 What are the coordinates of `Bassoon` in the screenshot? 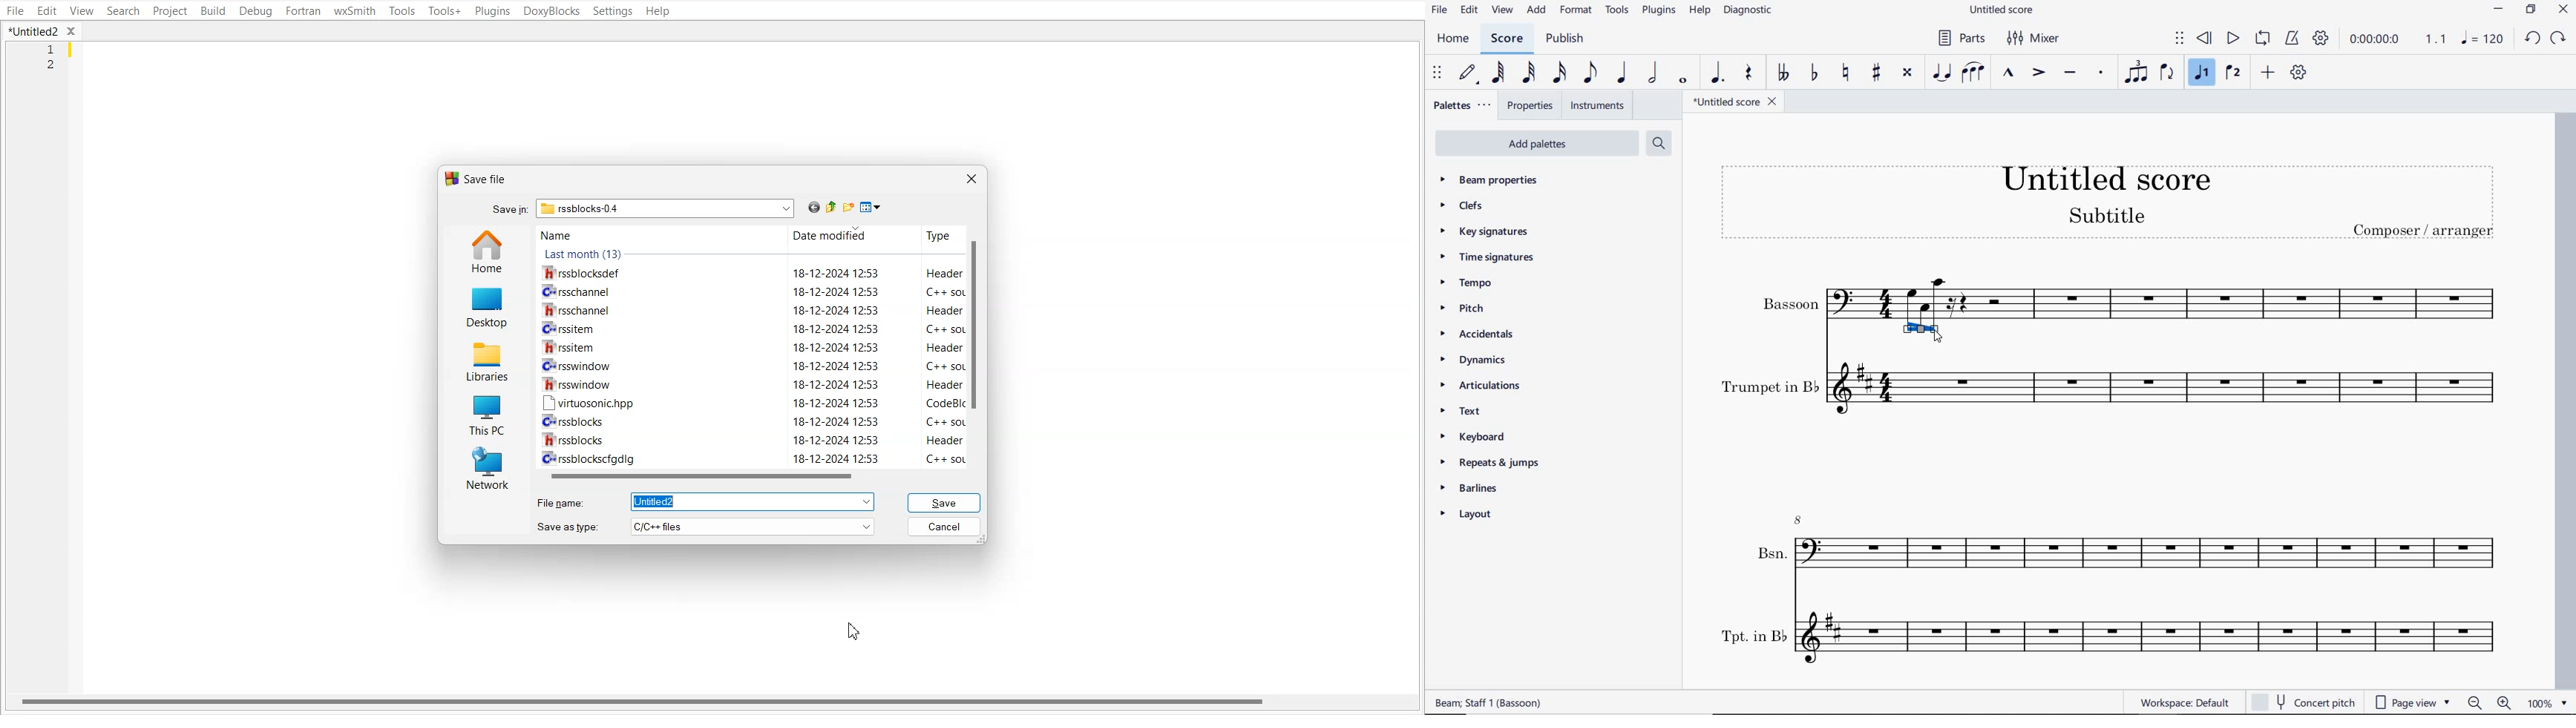 It's located at (2116, 298).